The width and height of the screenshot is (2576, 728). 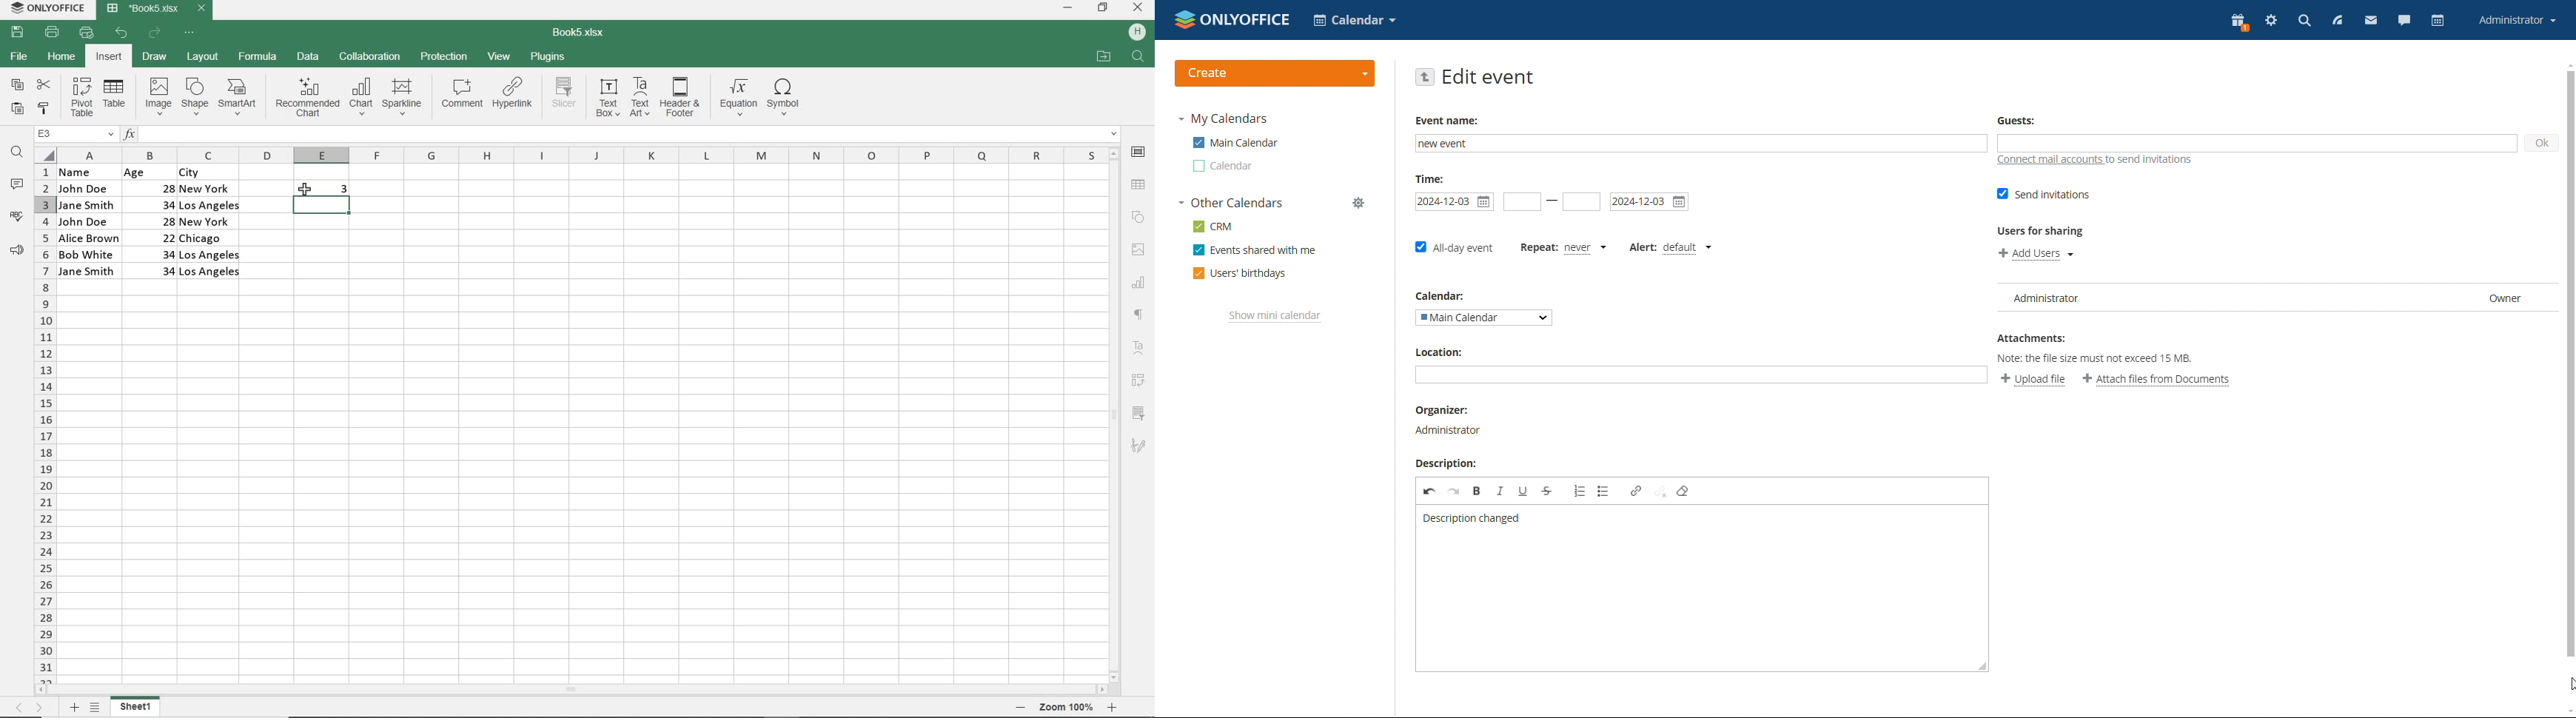 I want to click on CITY, so click(x=210, y=173).